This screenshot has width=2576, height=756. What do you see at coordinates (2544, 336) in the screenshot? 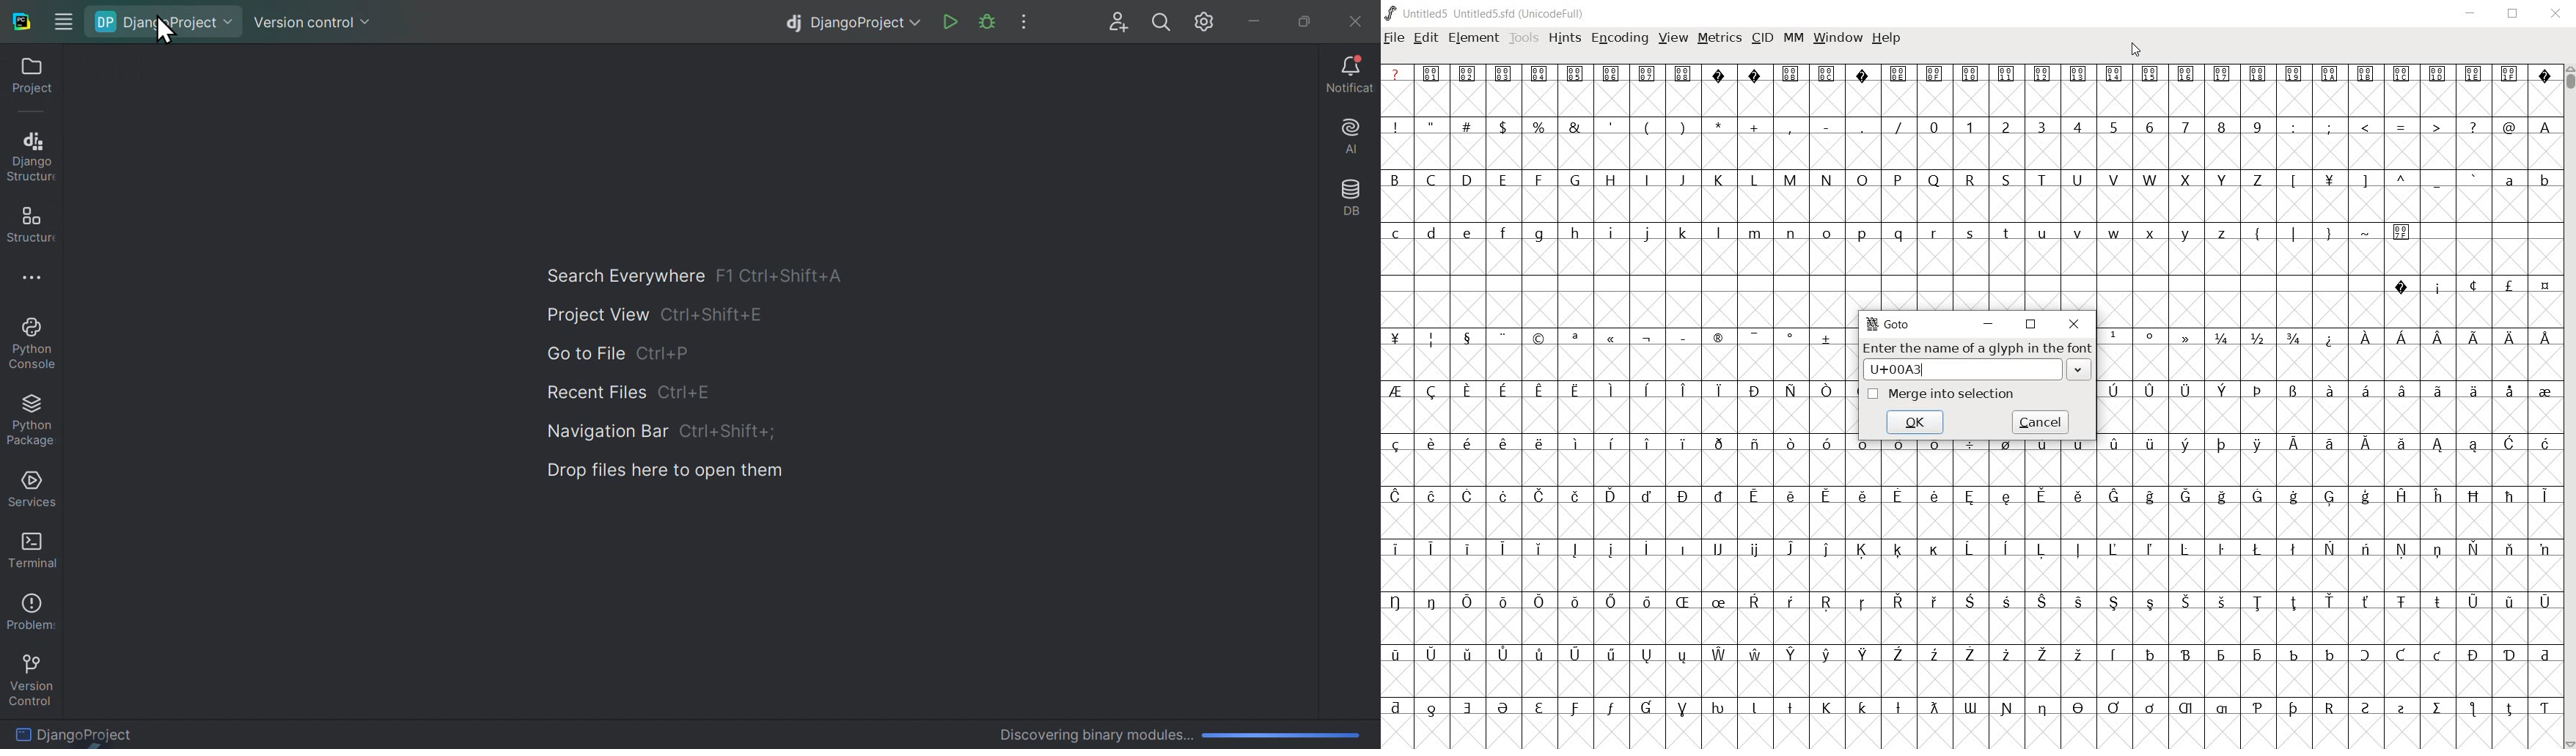
I see `Symbol` at bounding box center [2544, 336].